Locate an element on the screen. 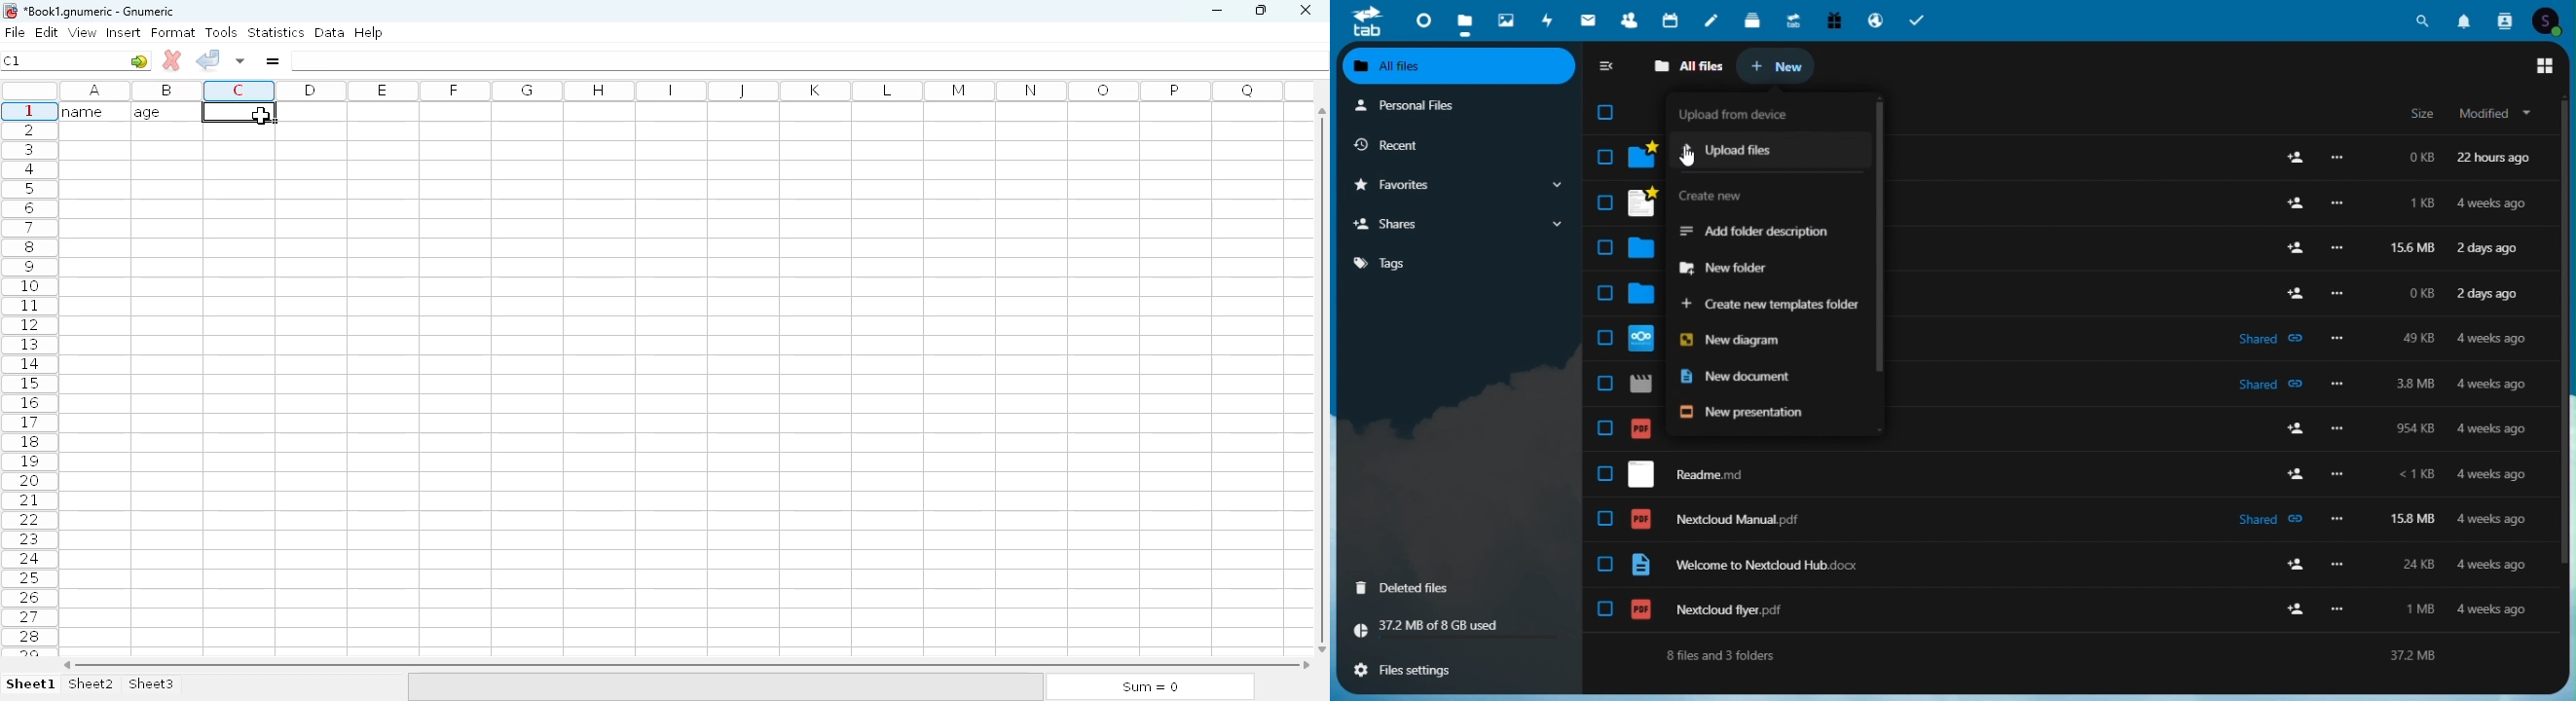 This screenshot has height=728, width=2576. check box is located at coordinates (1602, 337).